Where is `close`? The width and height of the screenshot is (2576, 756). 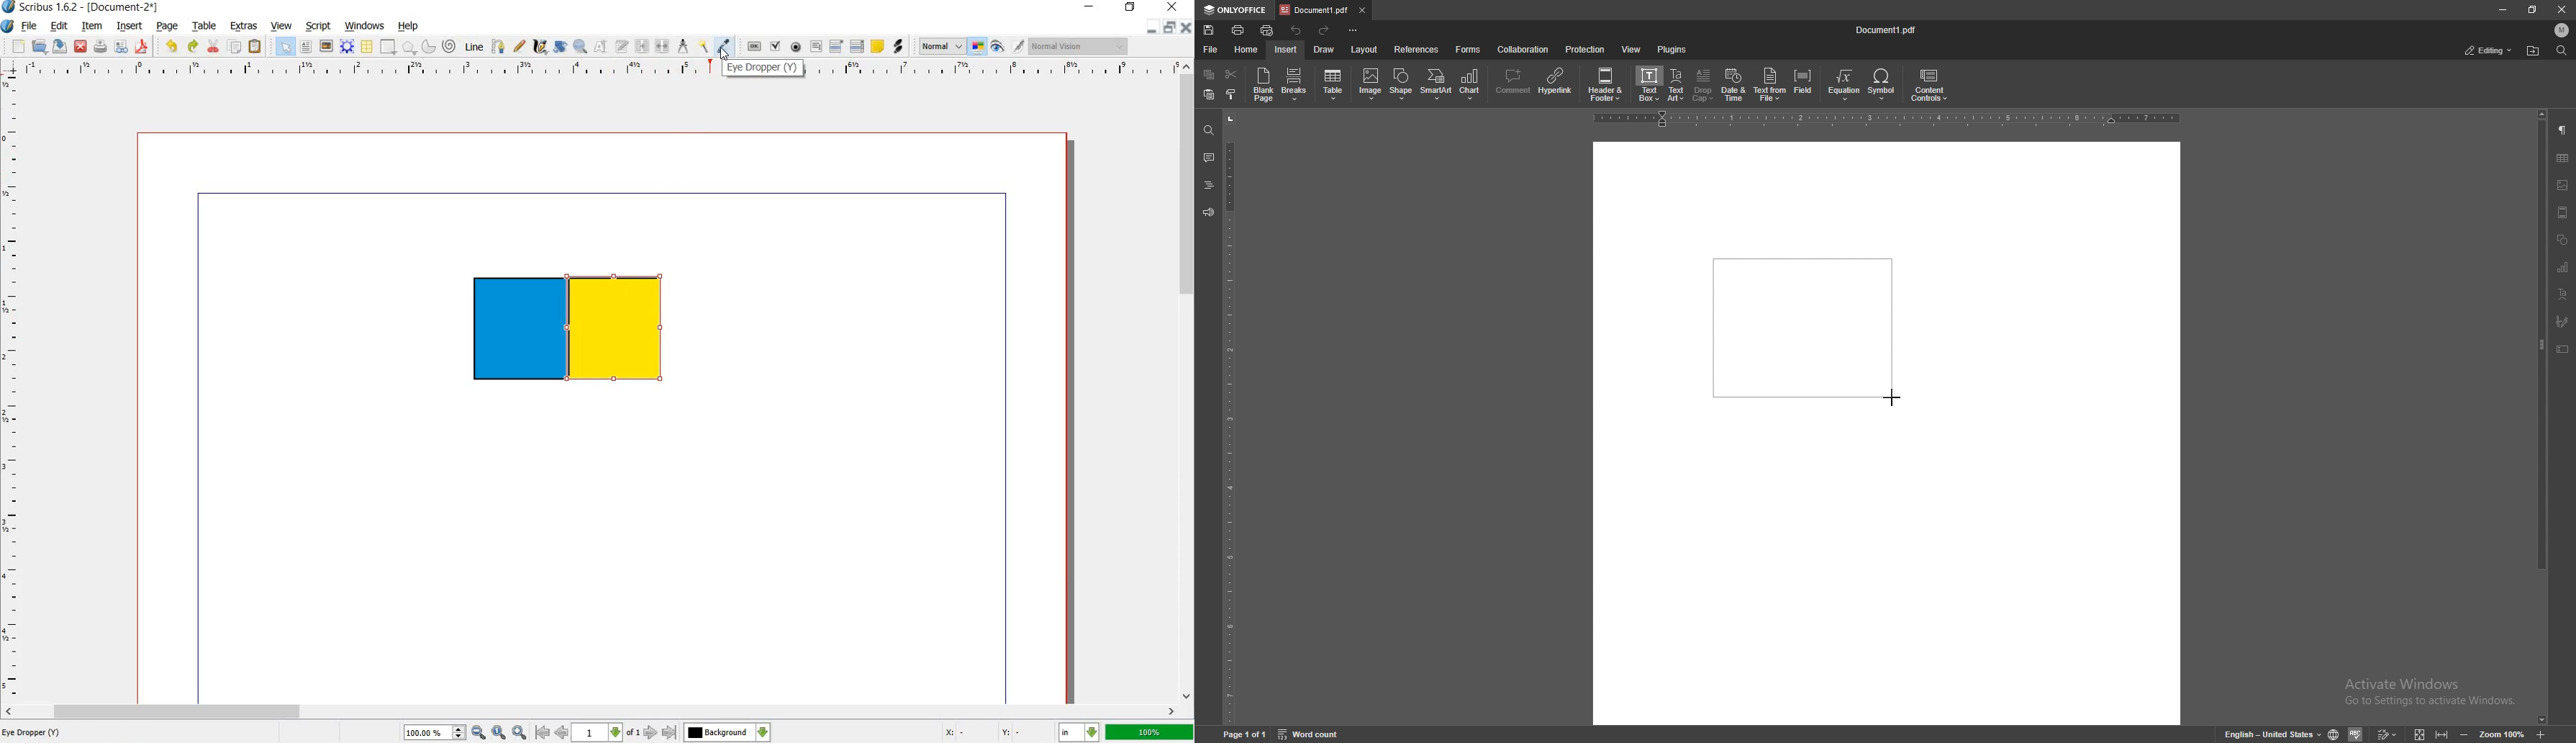 close is located at coordinates (1174, 6).